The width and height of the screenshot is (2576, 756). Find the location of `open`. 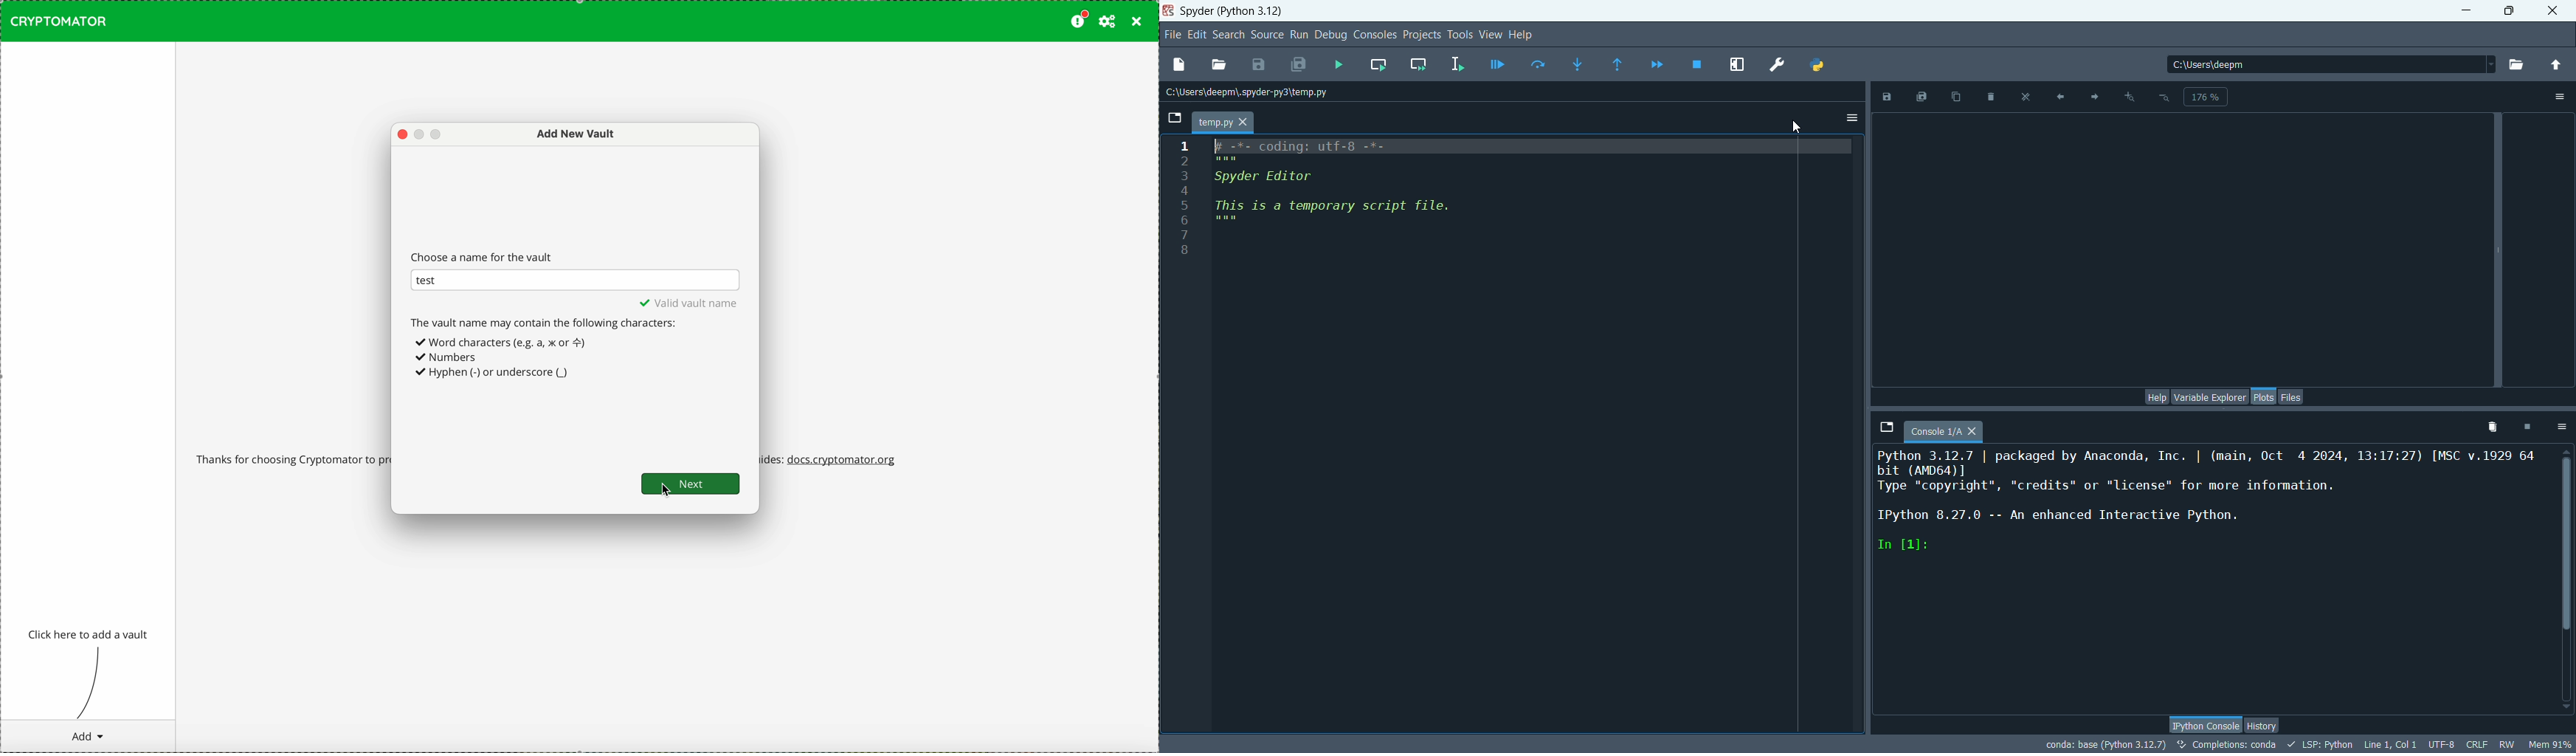

open is located at coordinates (1215, 64).